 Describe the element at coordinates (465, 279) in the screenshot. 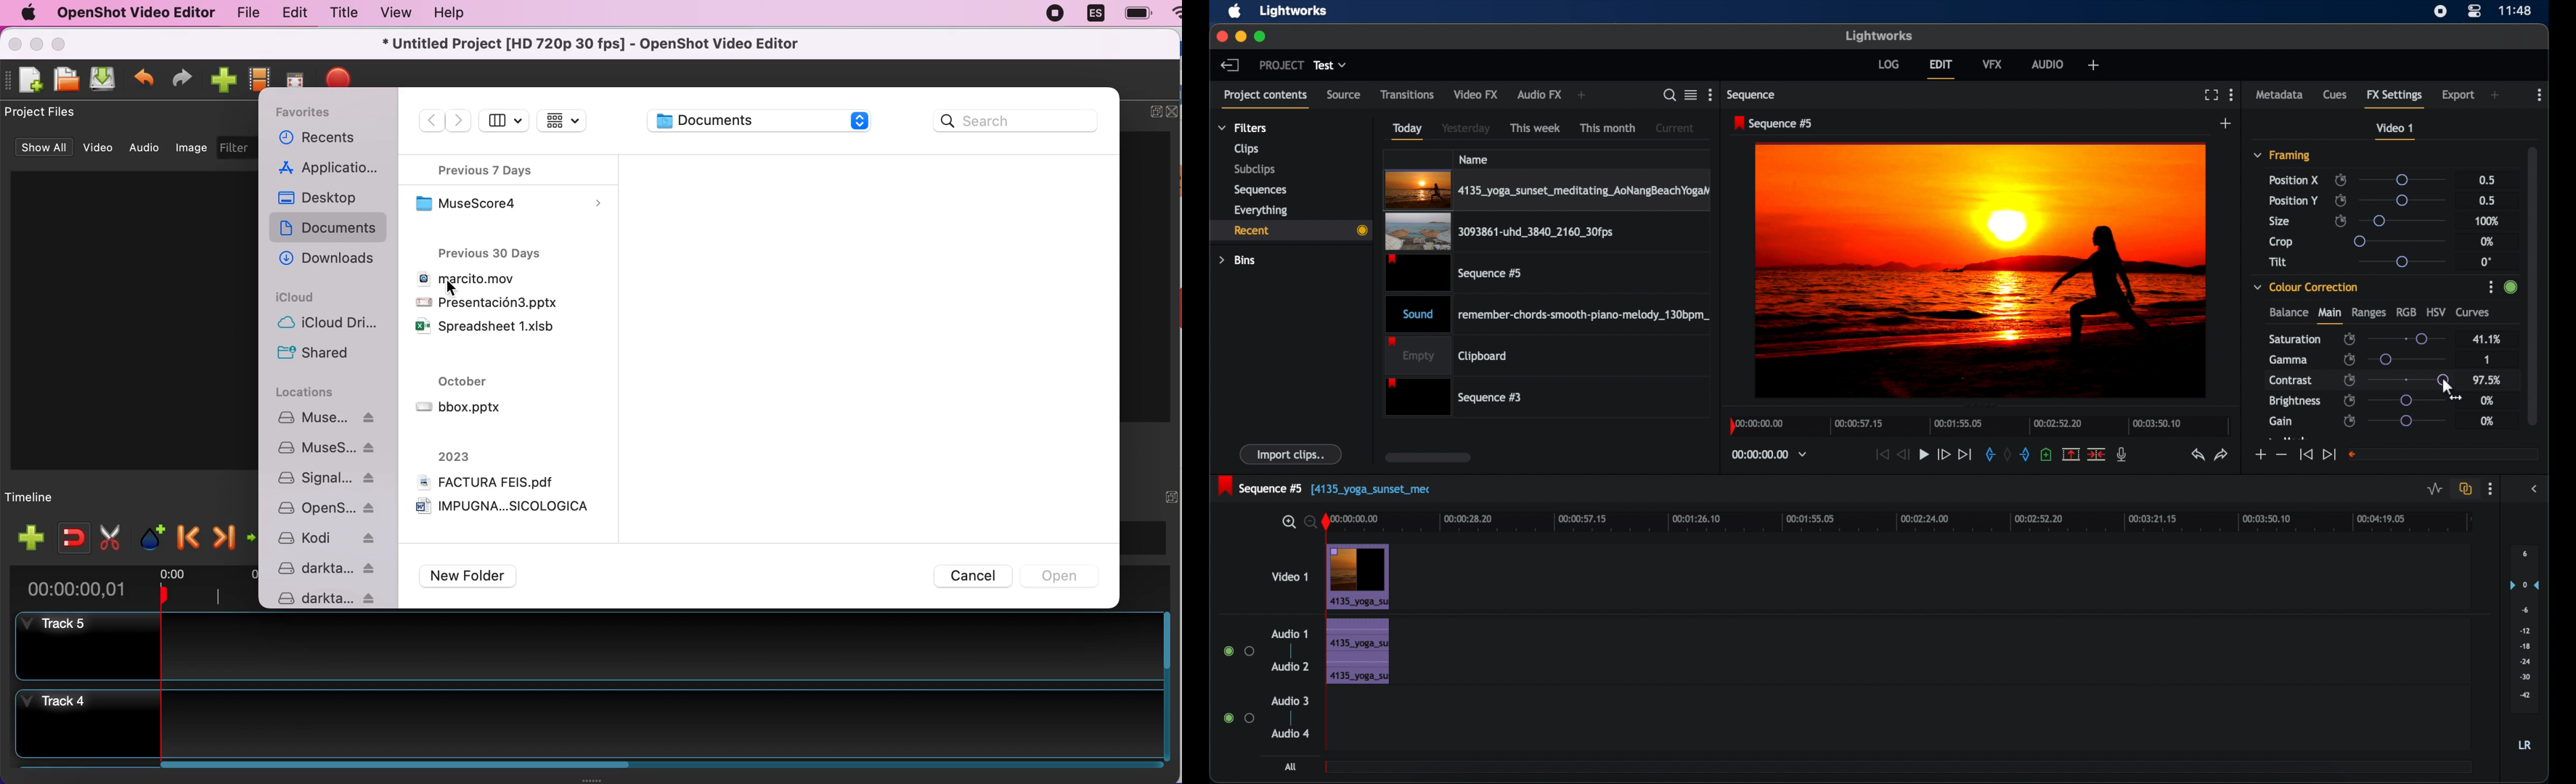

I see `marcito.mov` at that location.